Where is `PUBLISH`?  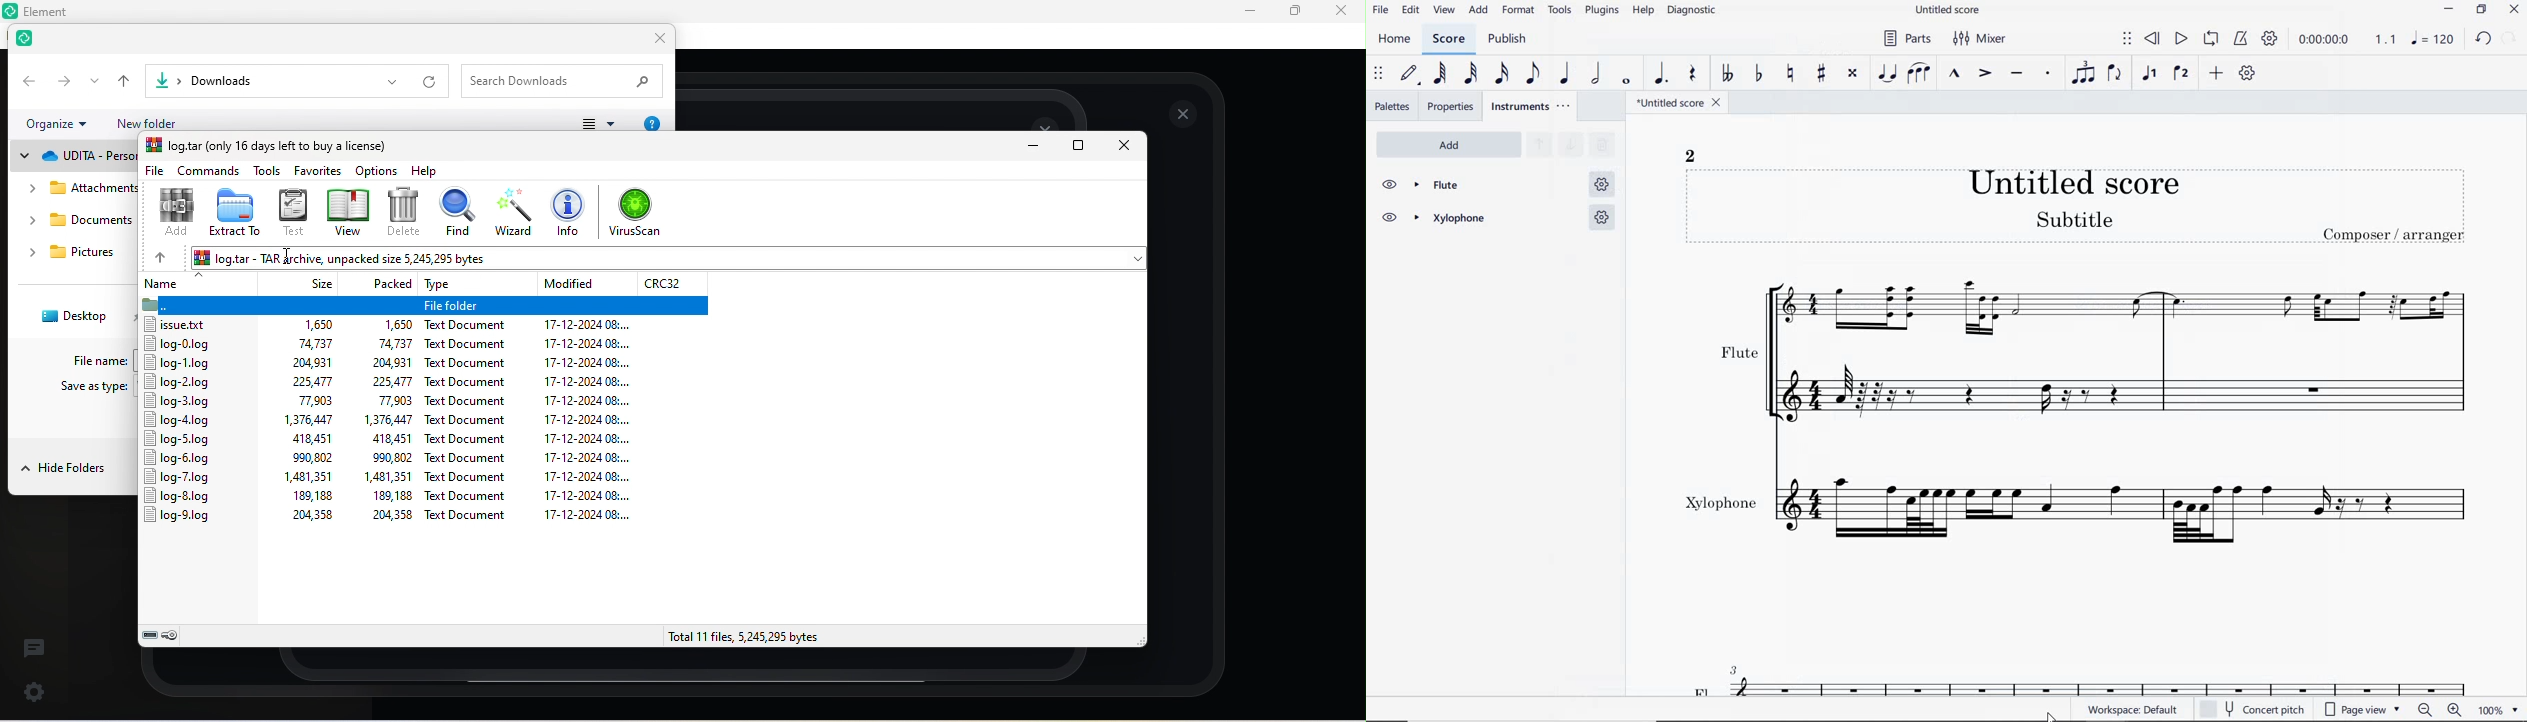 PUBLISH is located at coordinates (1511, 39).